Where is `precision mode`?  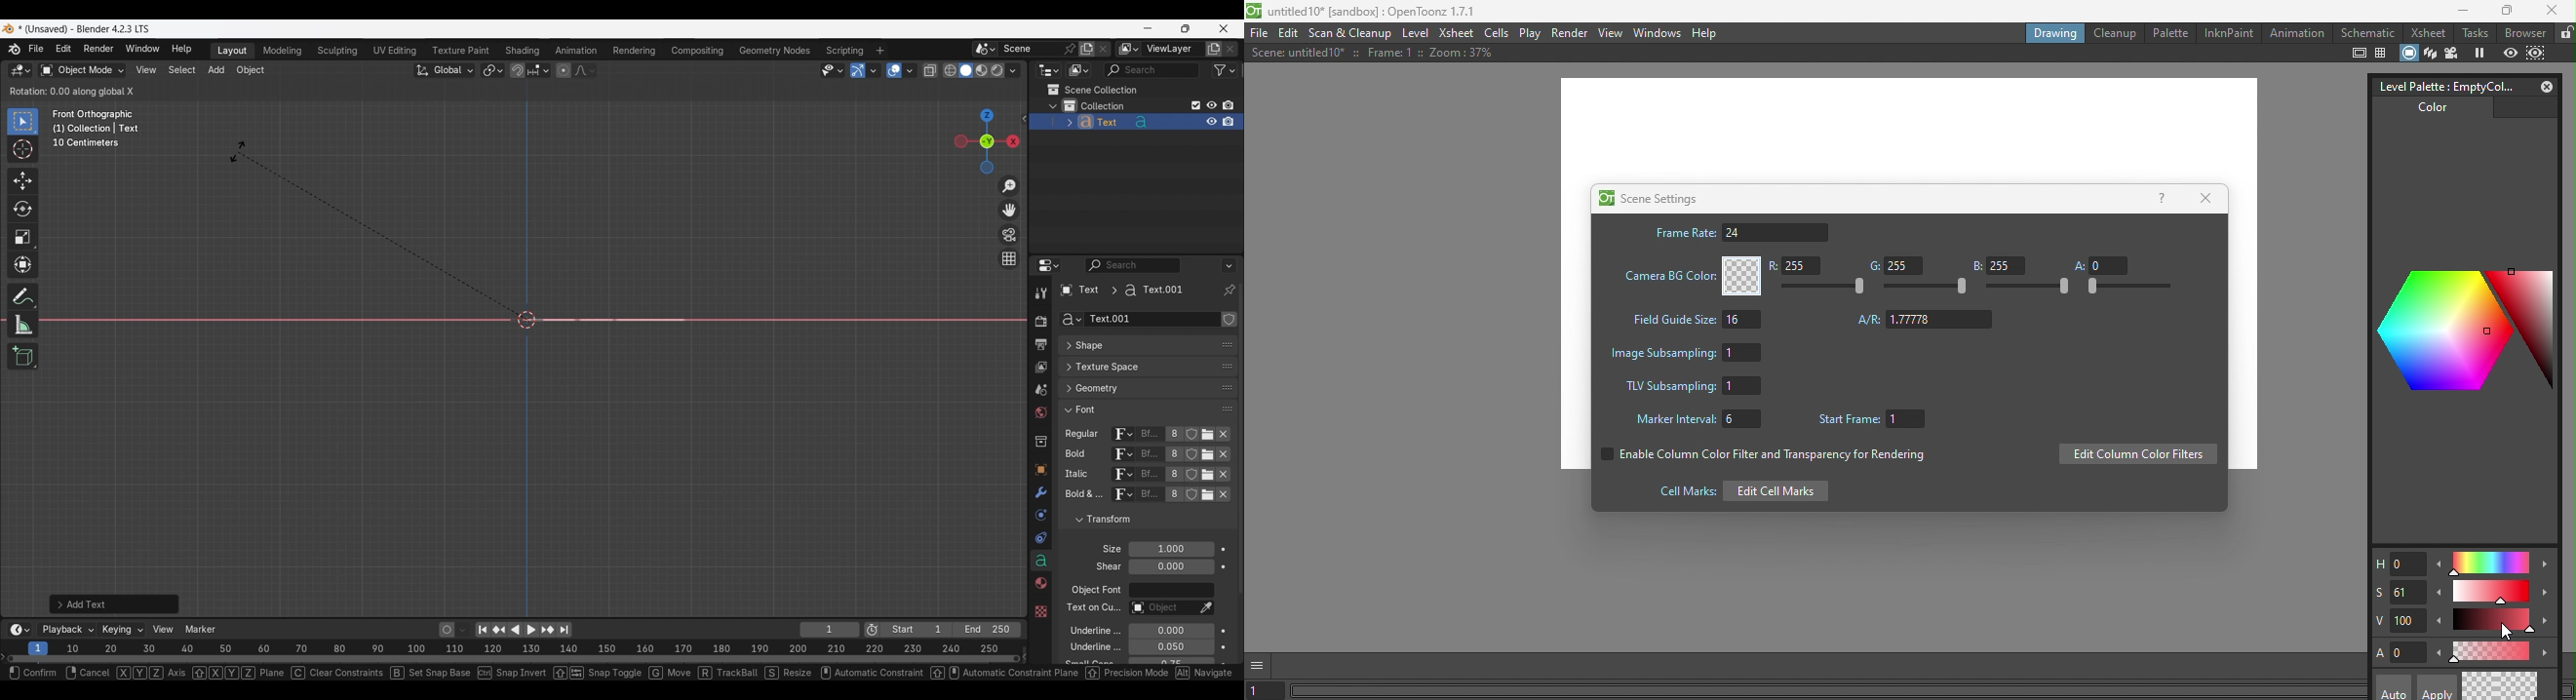 precision mode is located at coordinates (1132, 675).